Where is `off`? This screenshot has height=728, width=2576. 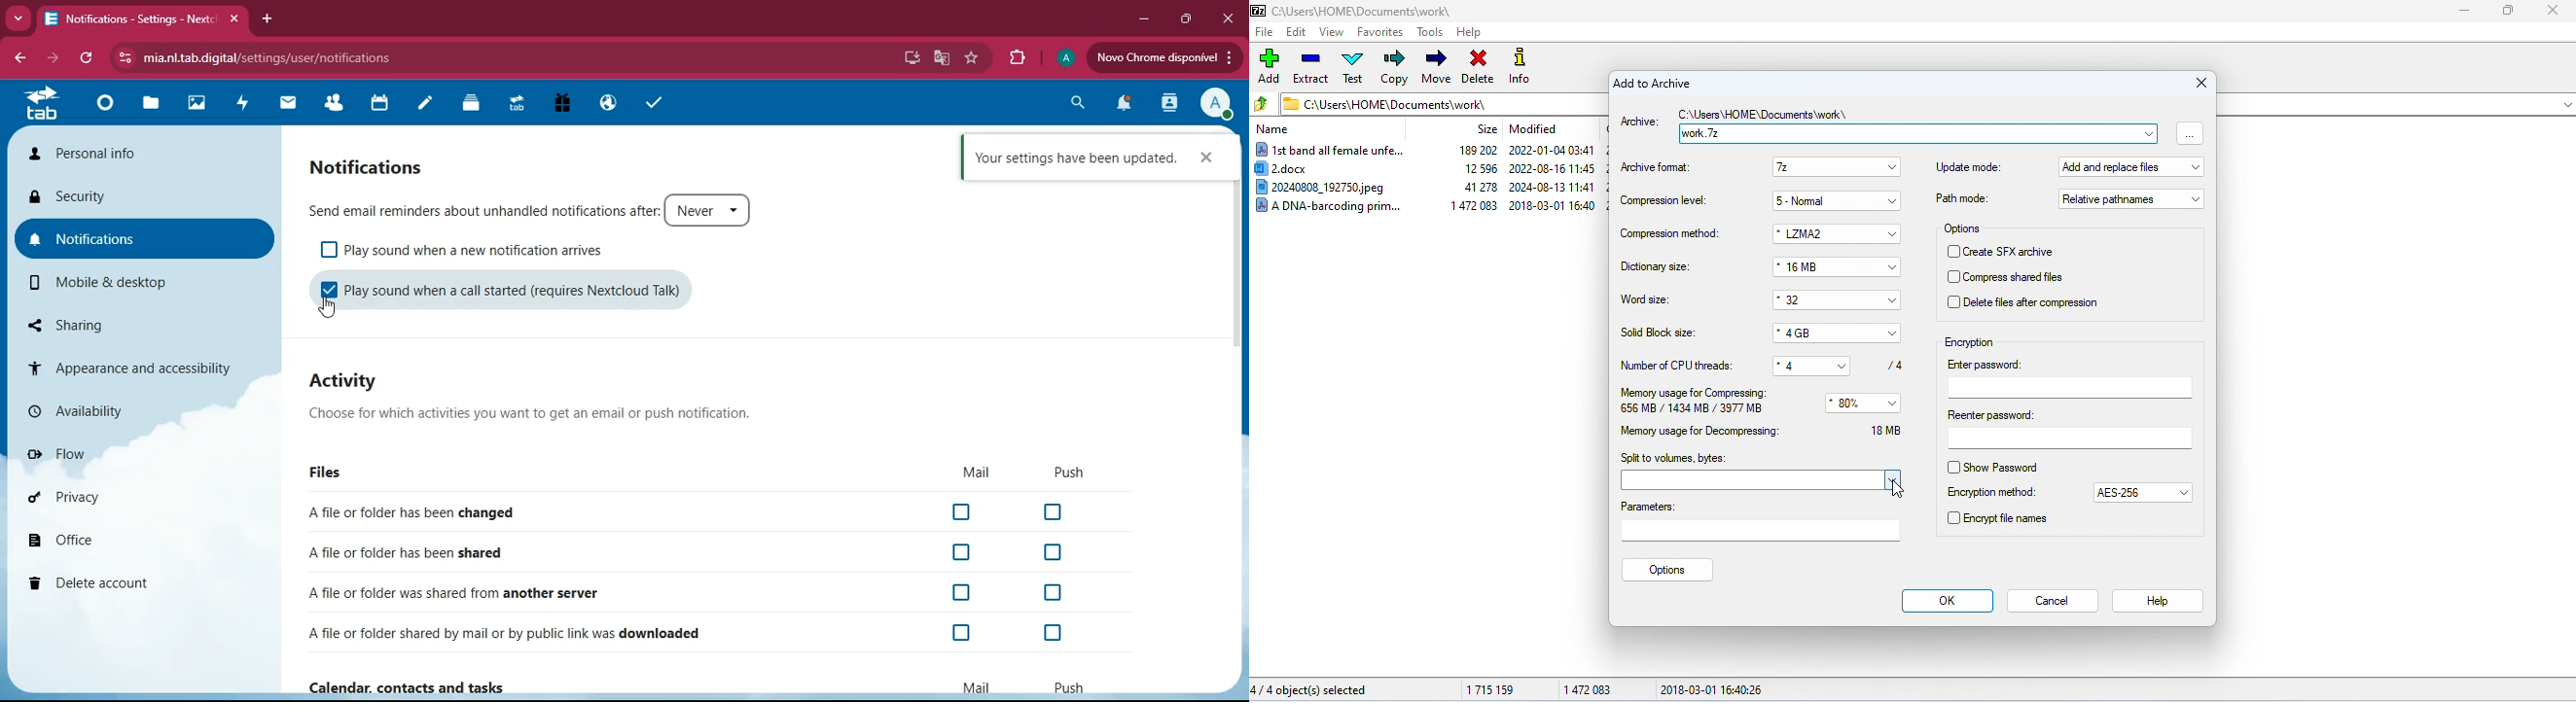 off is located at coordinates (964, 553).